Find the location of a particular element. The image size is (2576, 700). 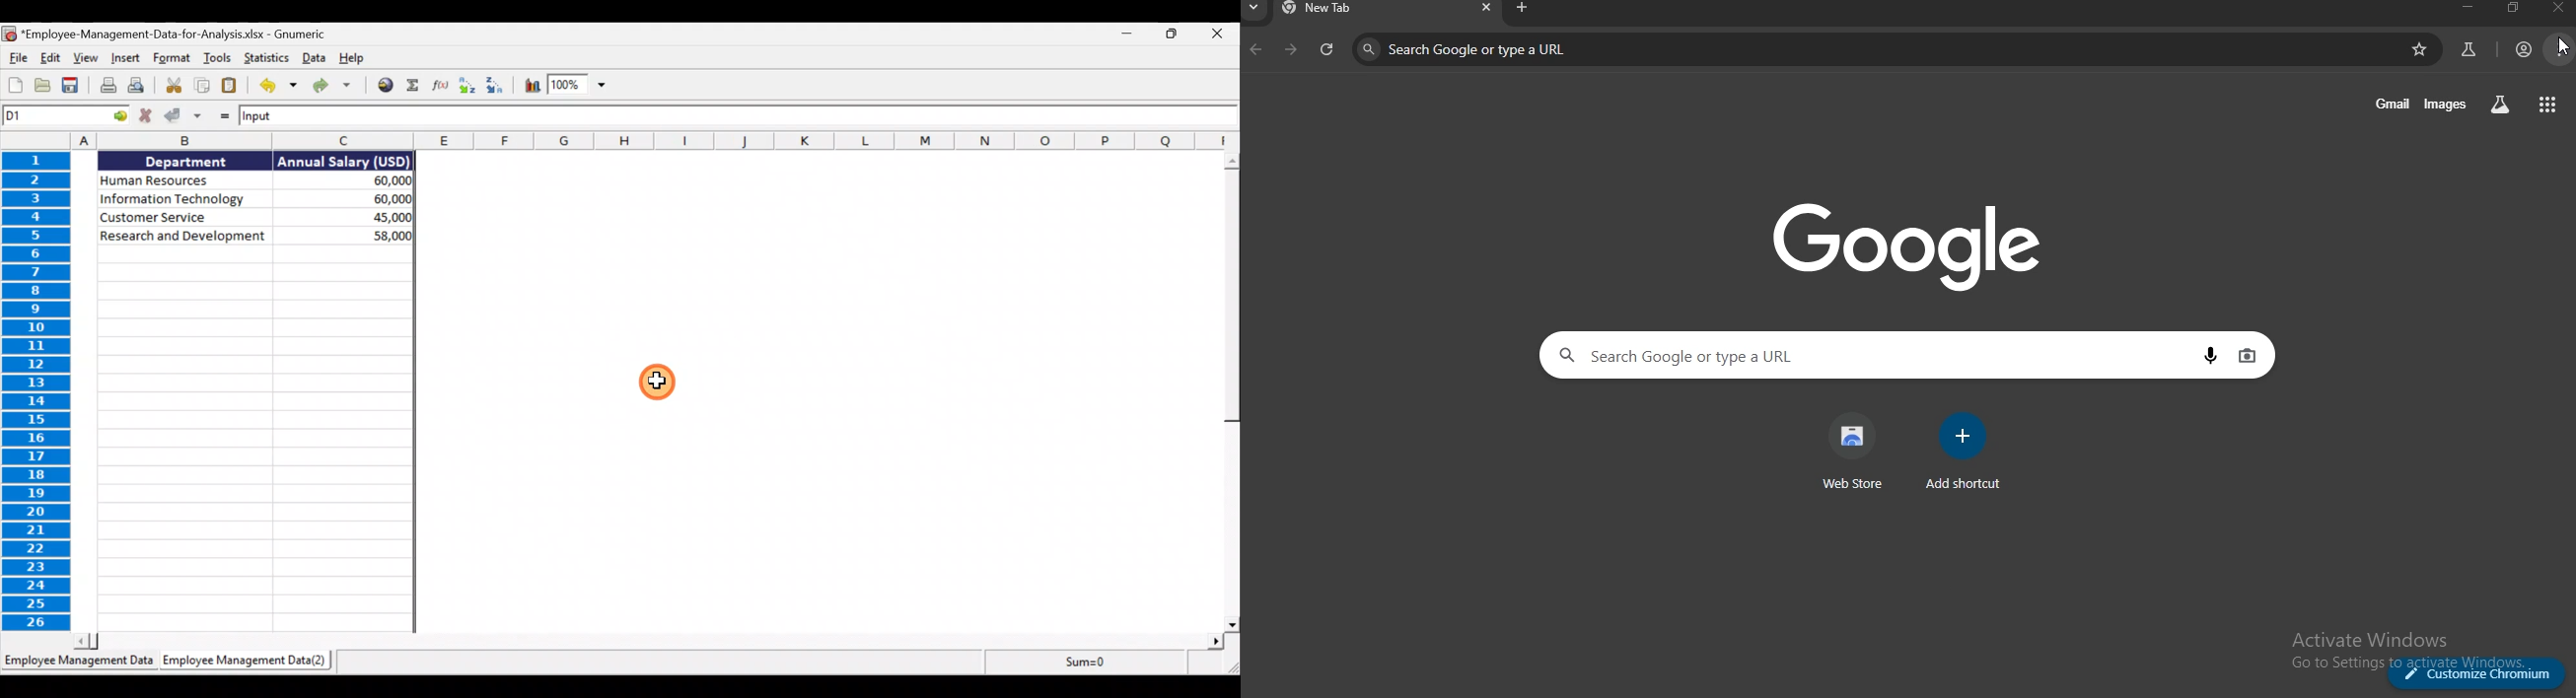

web store is located at coordinates (1850, 455).